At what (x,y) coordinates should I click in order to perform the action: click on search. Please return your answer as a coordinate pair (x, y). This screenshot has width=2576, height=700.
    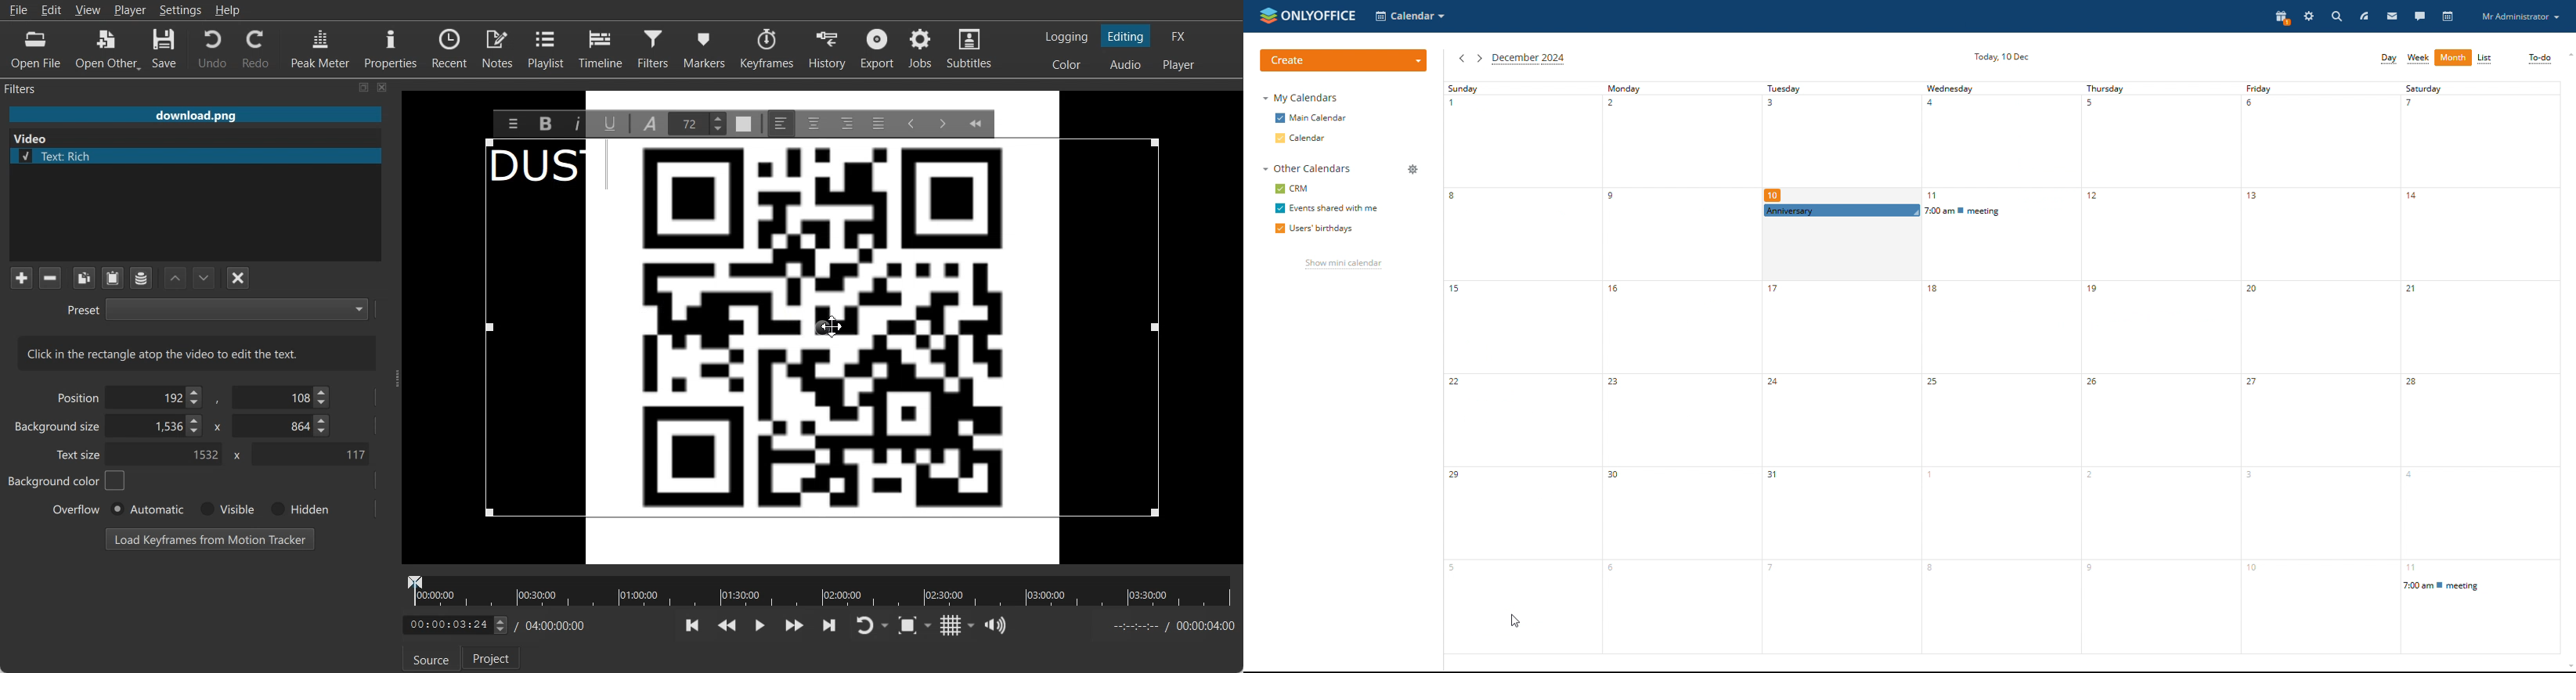
    Looking at the image, I should click on (2336, 17).